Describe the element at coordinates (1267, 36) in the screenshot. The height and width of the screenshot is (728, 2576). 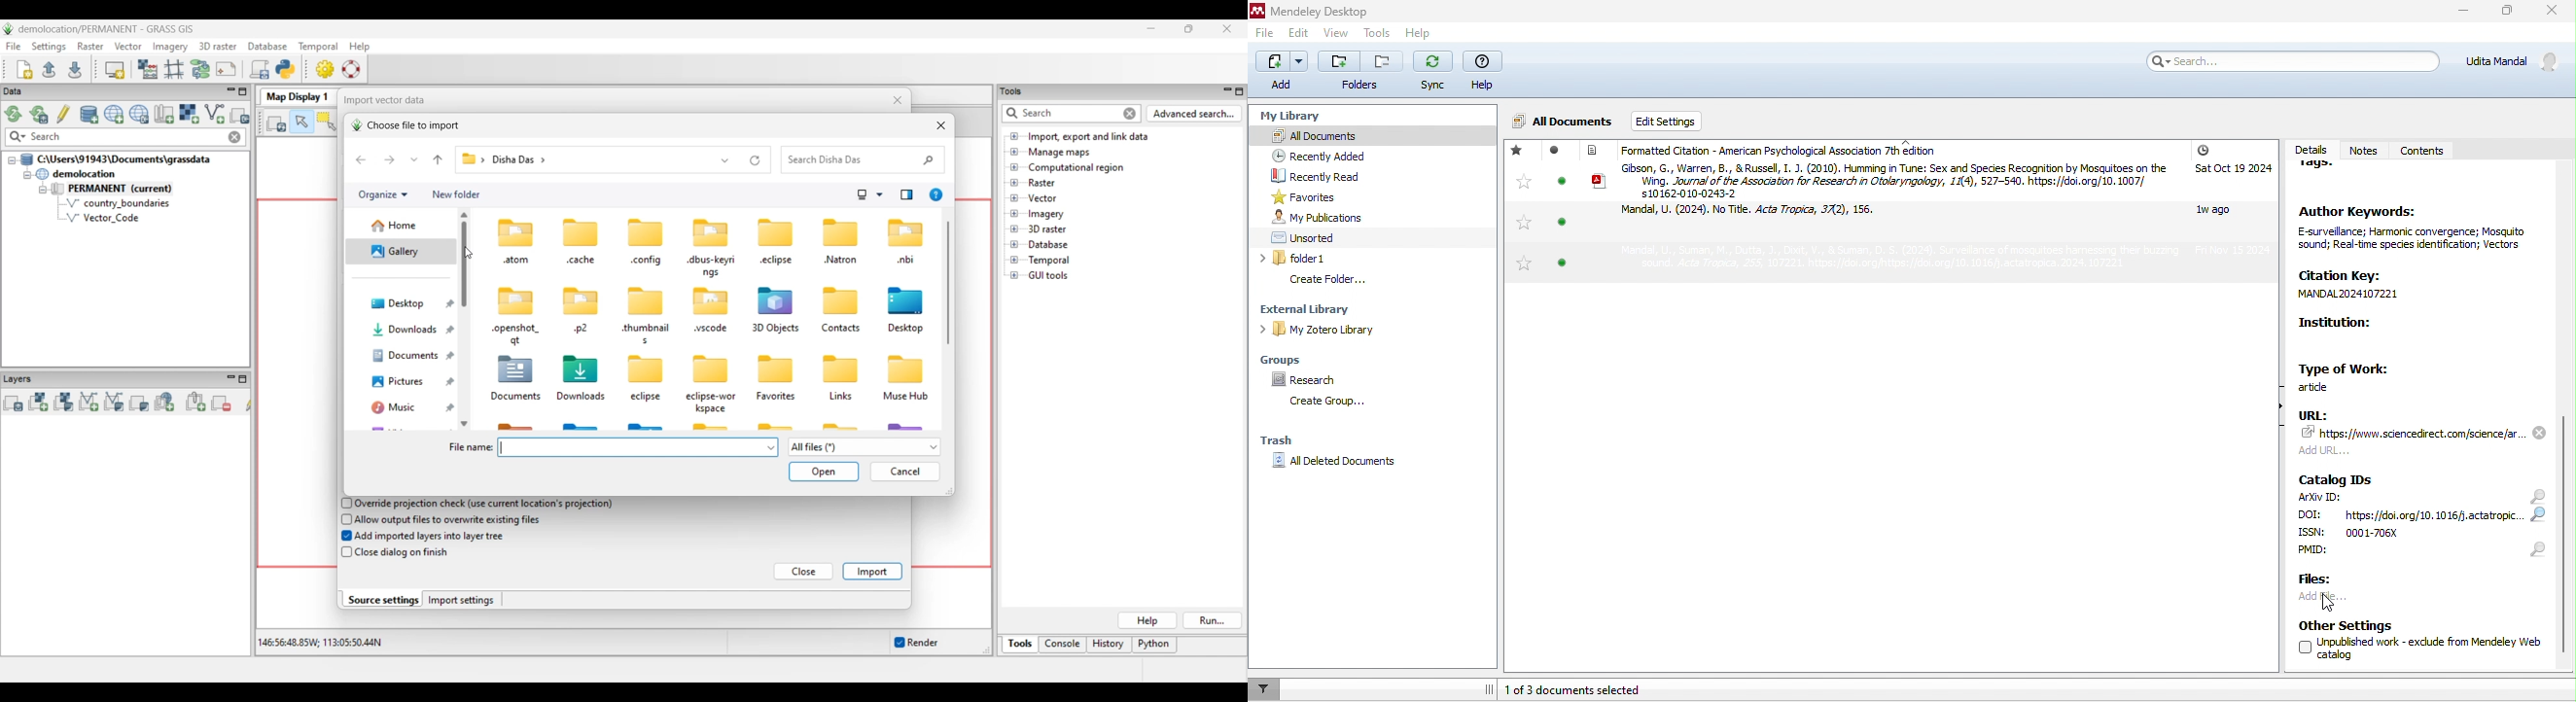
I see `file` at that location.